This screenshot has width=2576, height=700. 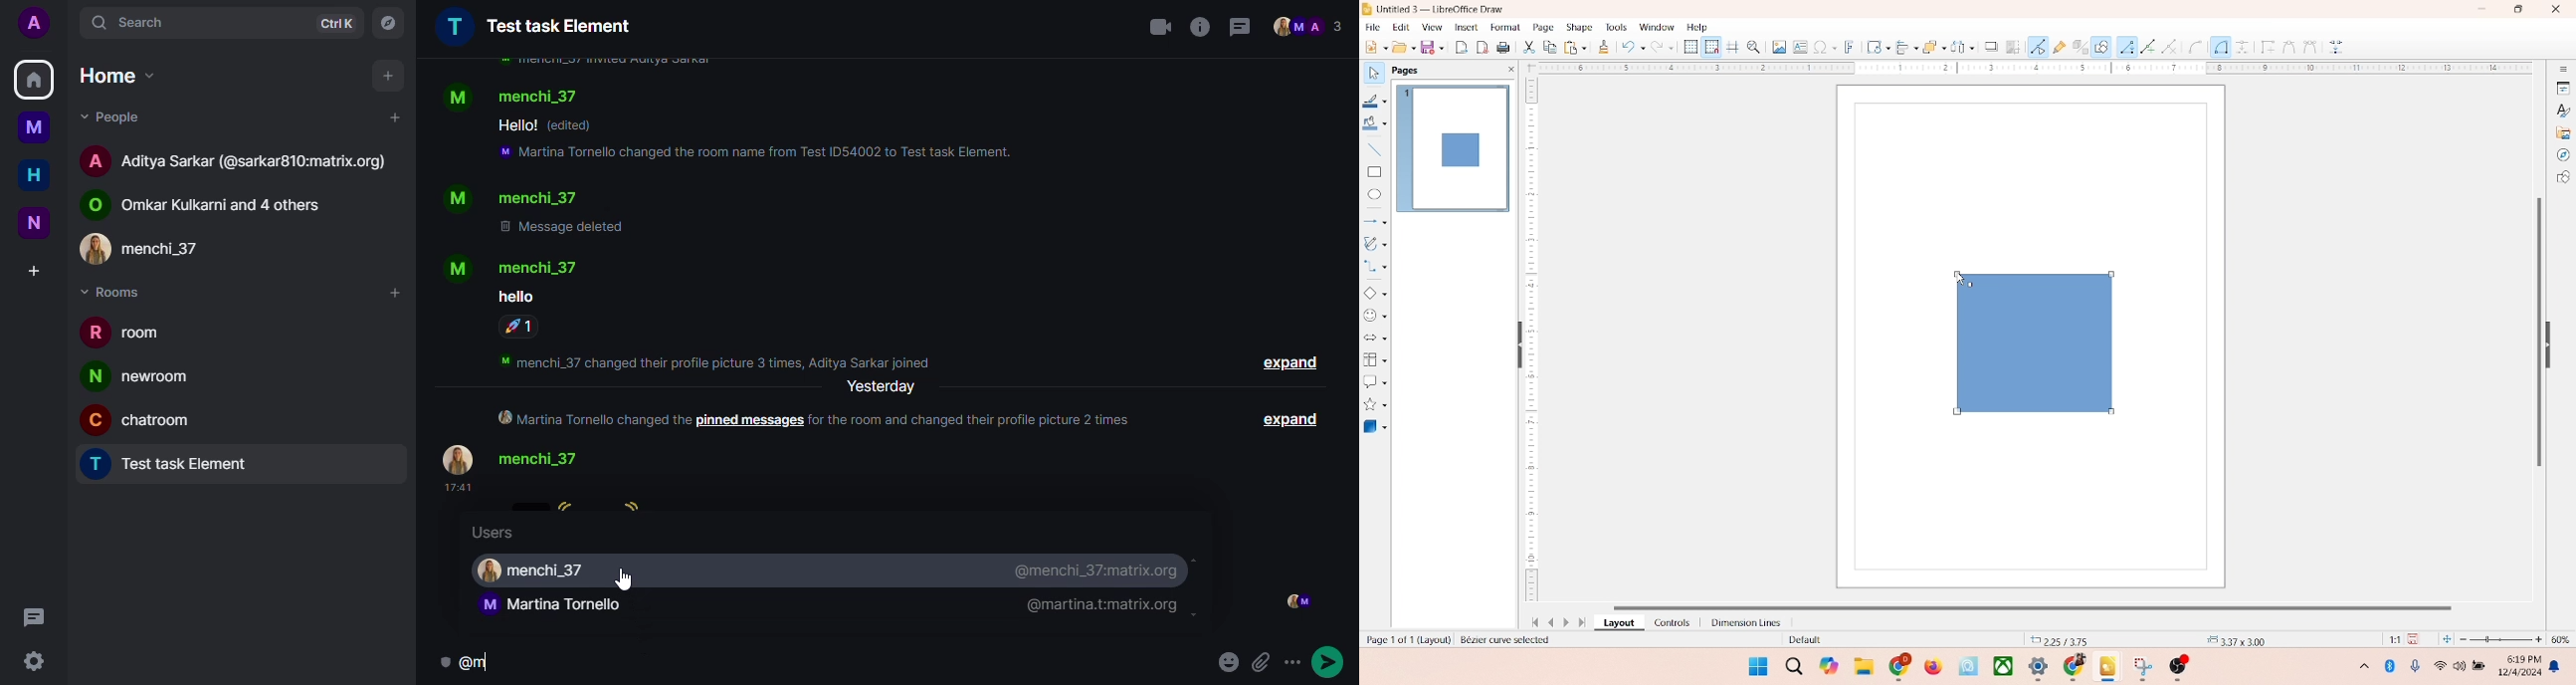 I want to click on expand, so click(x=1294, y=419).